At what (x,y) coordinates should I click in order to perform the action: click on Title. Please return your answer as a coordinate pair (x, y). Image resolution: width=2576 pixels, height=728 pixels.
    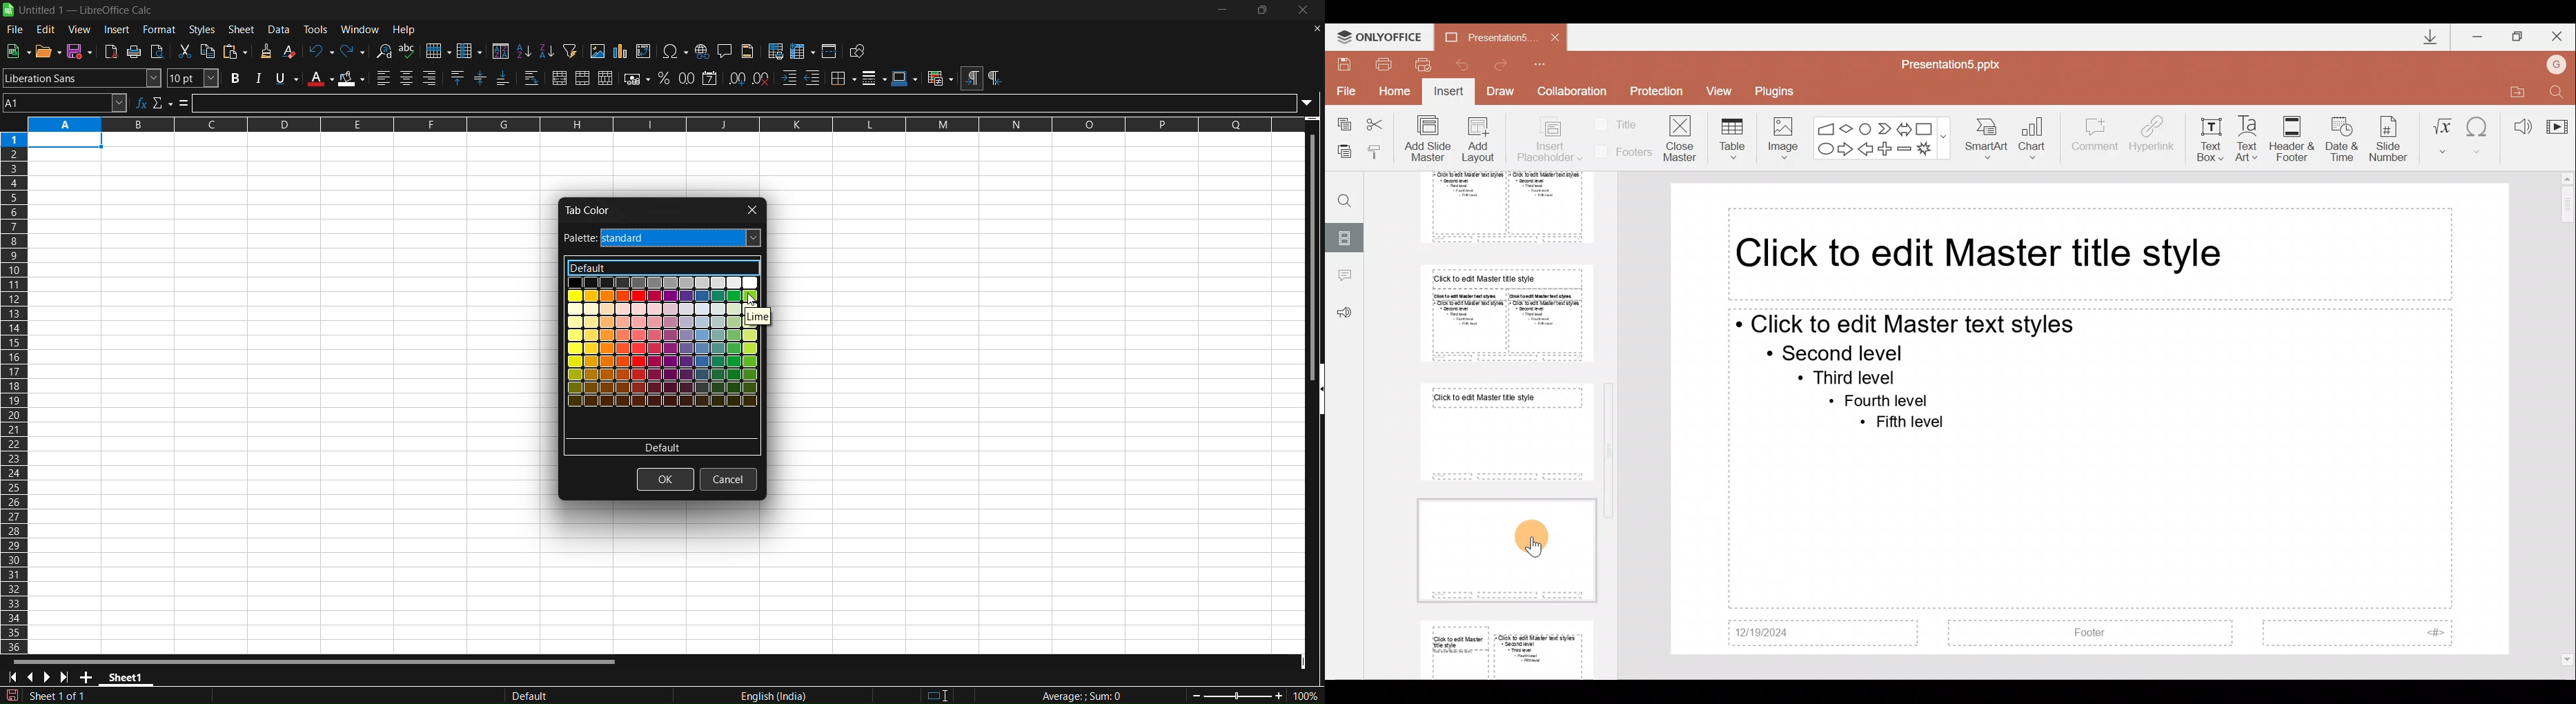
    Looking at the image, I should click on (1619, 123).